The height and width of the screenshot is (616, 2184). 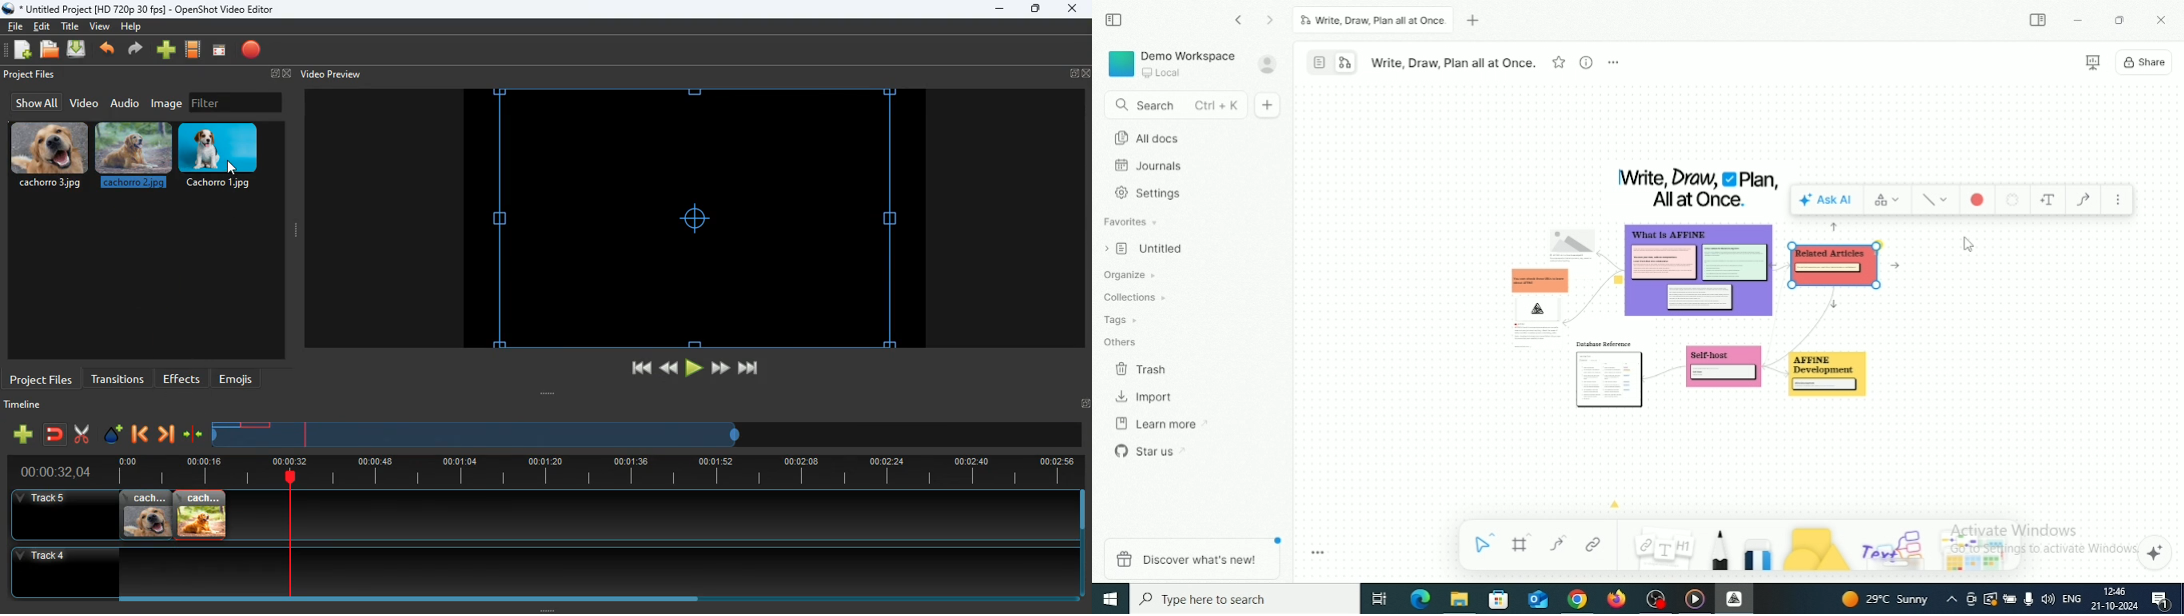 What do you see at coordinates (1501, 600) in the screenshot?
I see `Microsoft store` at bounding box center [1501, 600].